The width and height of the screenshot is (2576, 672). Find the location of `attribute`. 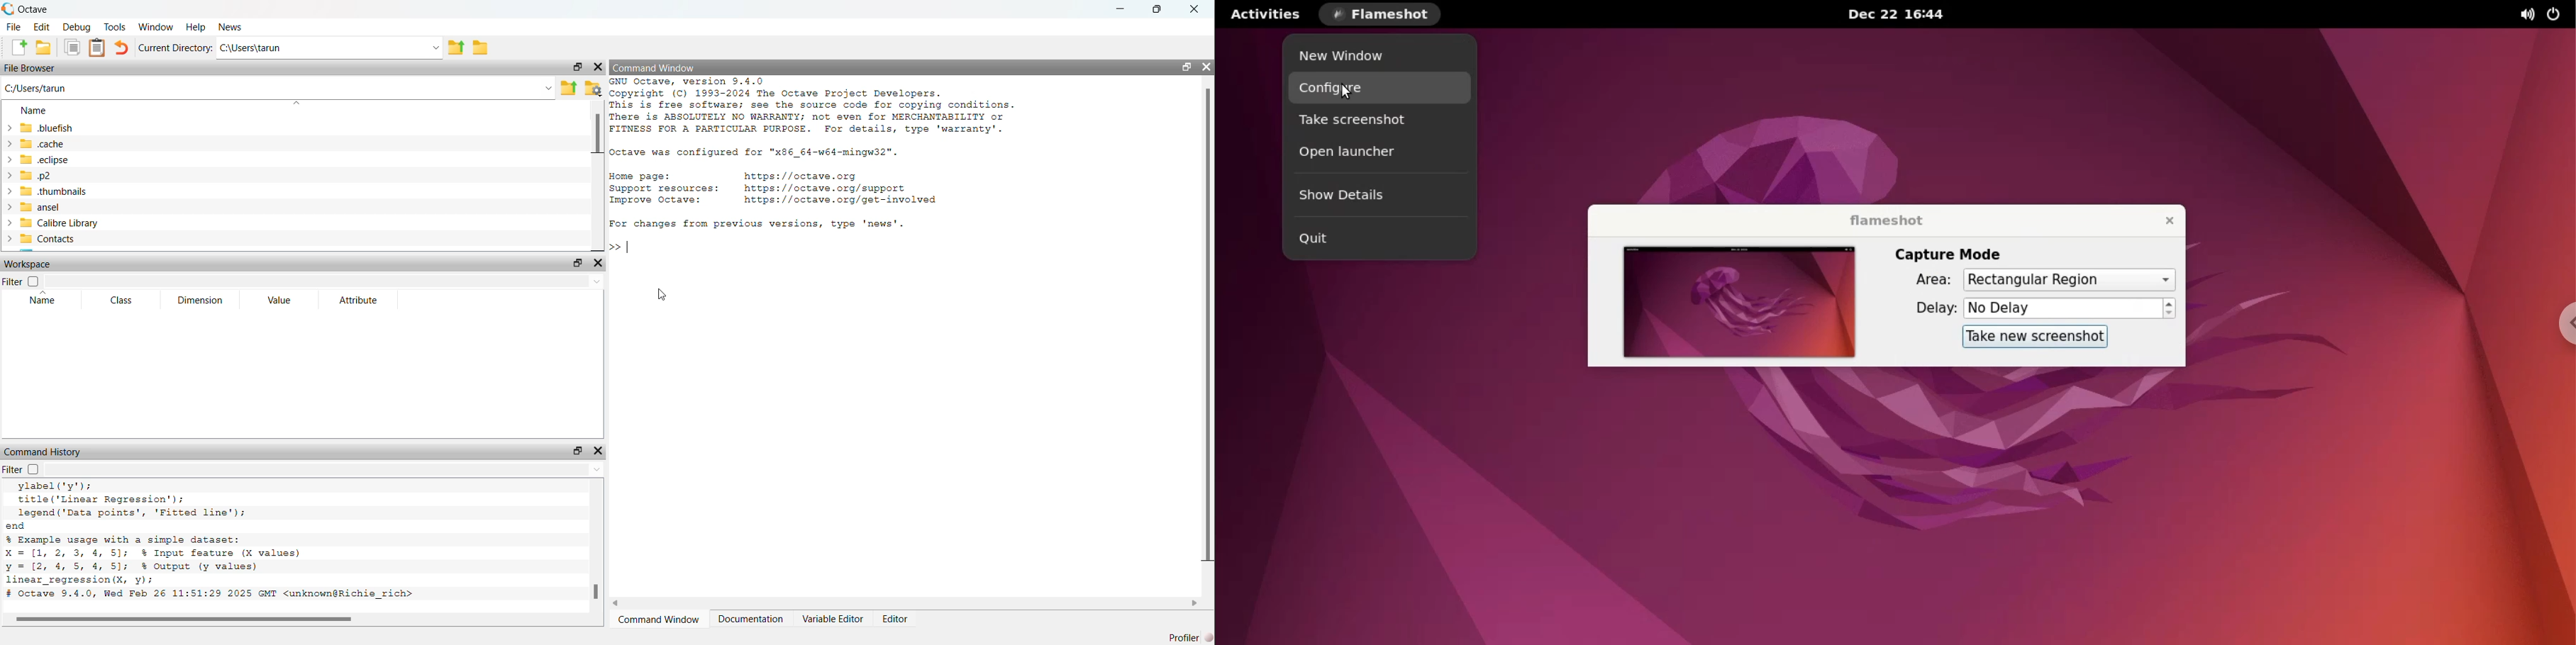

attribute is located at coordinates (358, 300).